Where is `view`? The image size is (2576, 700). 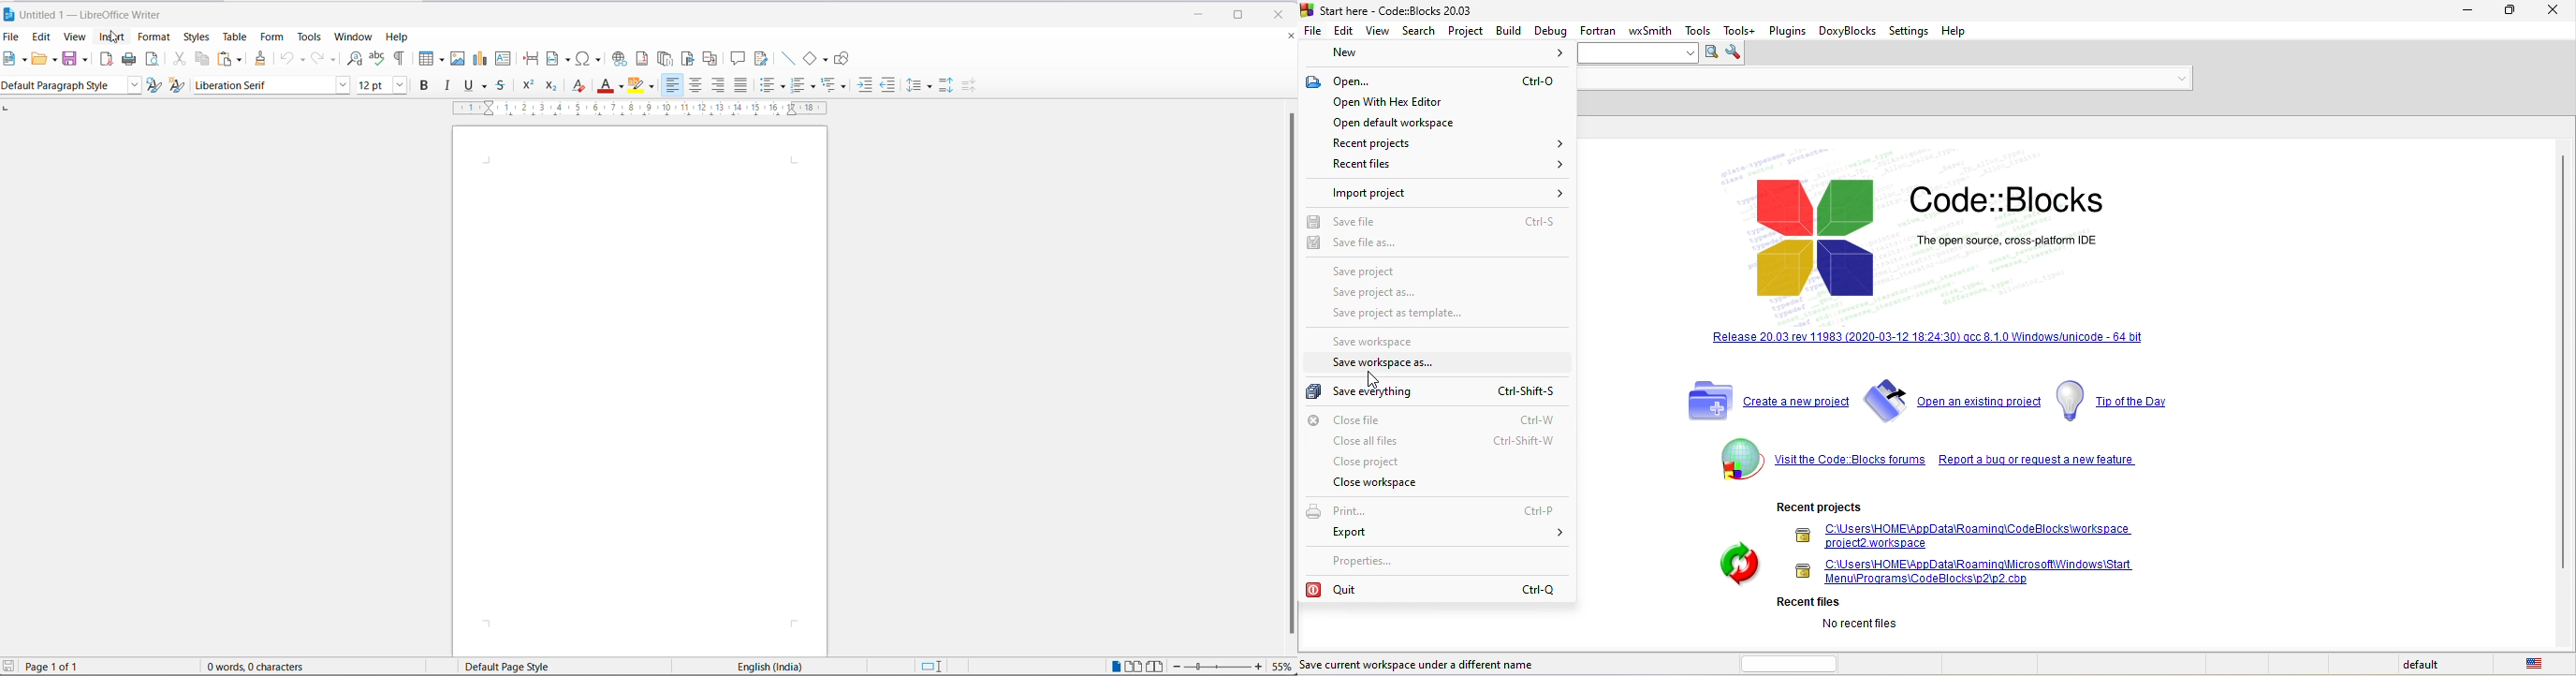 view is located at coordinates (1378, 30).